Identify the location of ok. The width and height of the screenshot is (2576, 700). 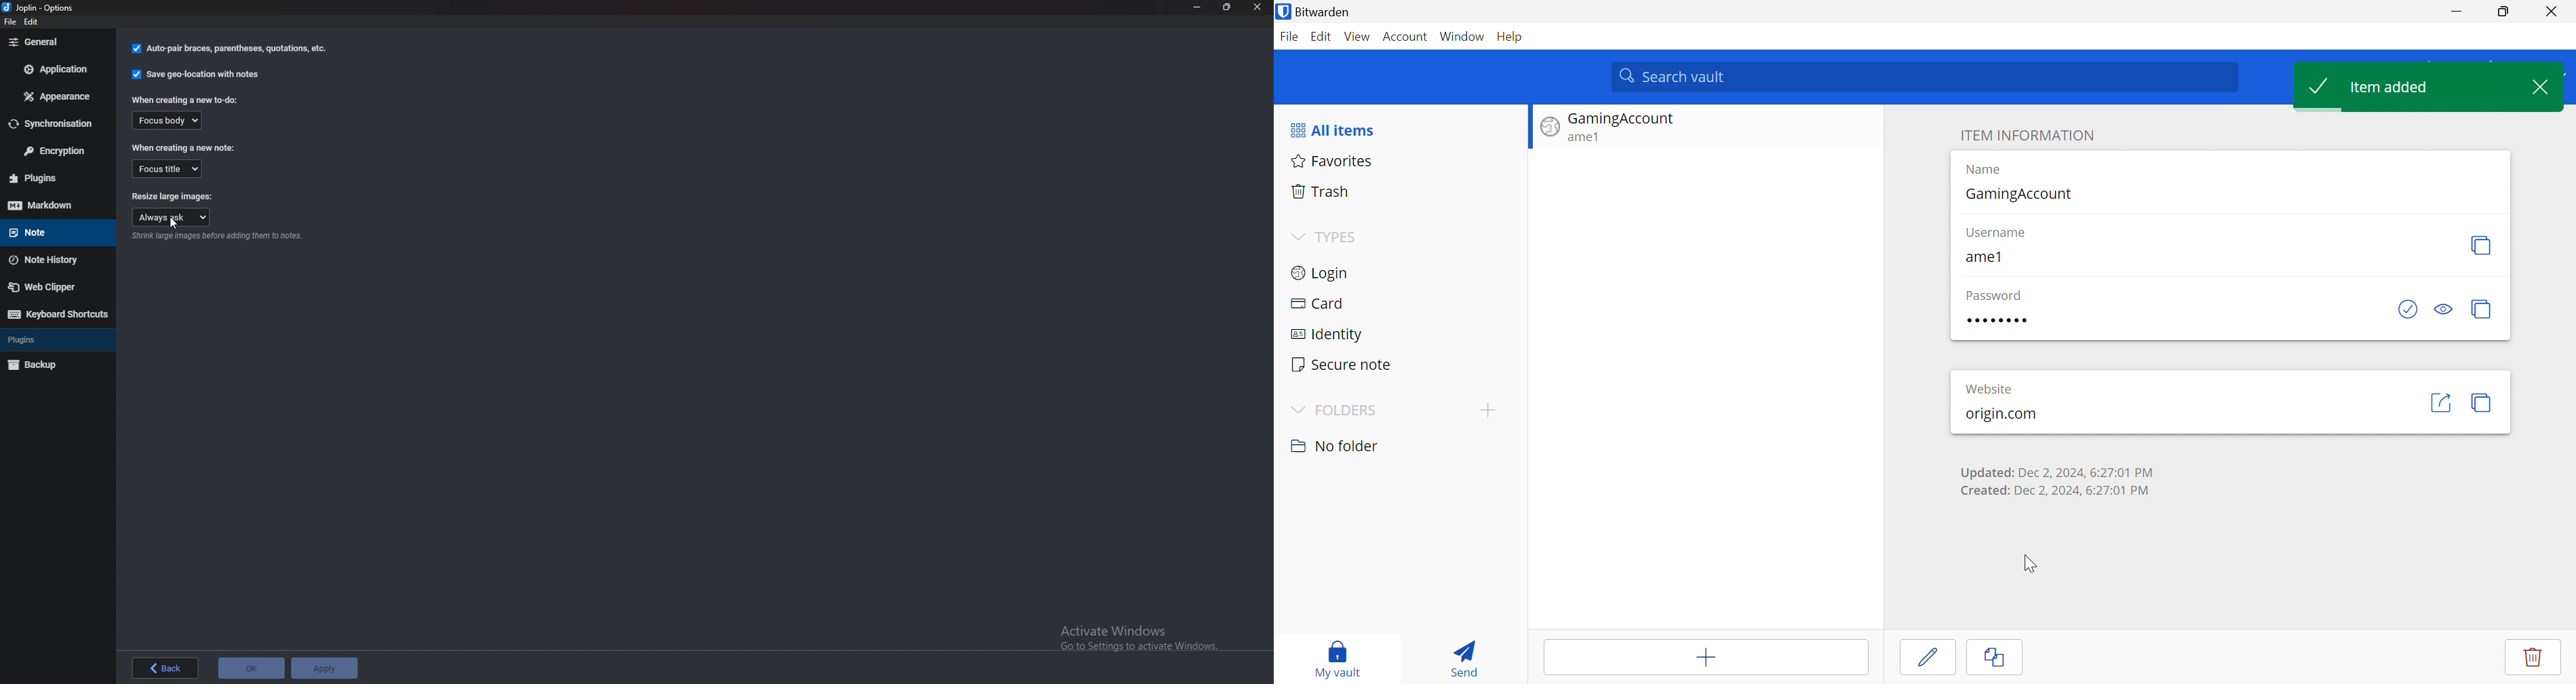
(251, 667).